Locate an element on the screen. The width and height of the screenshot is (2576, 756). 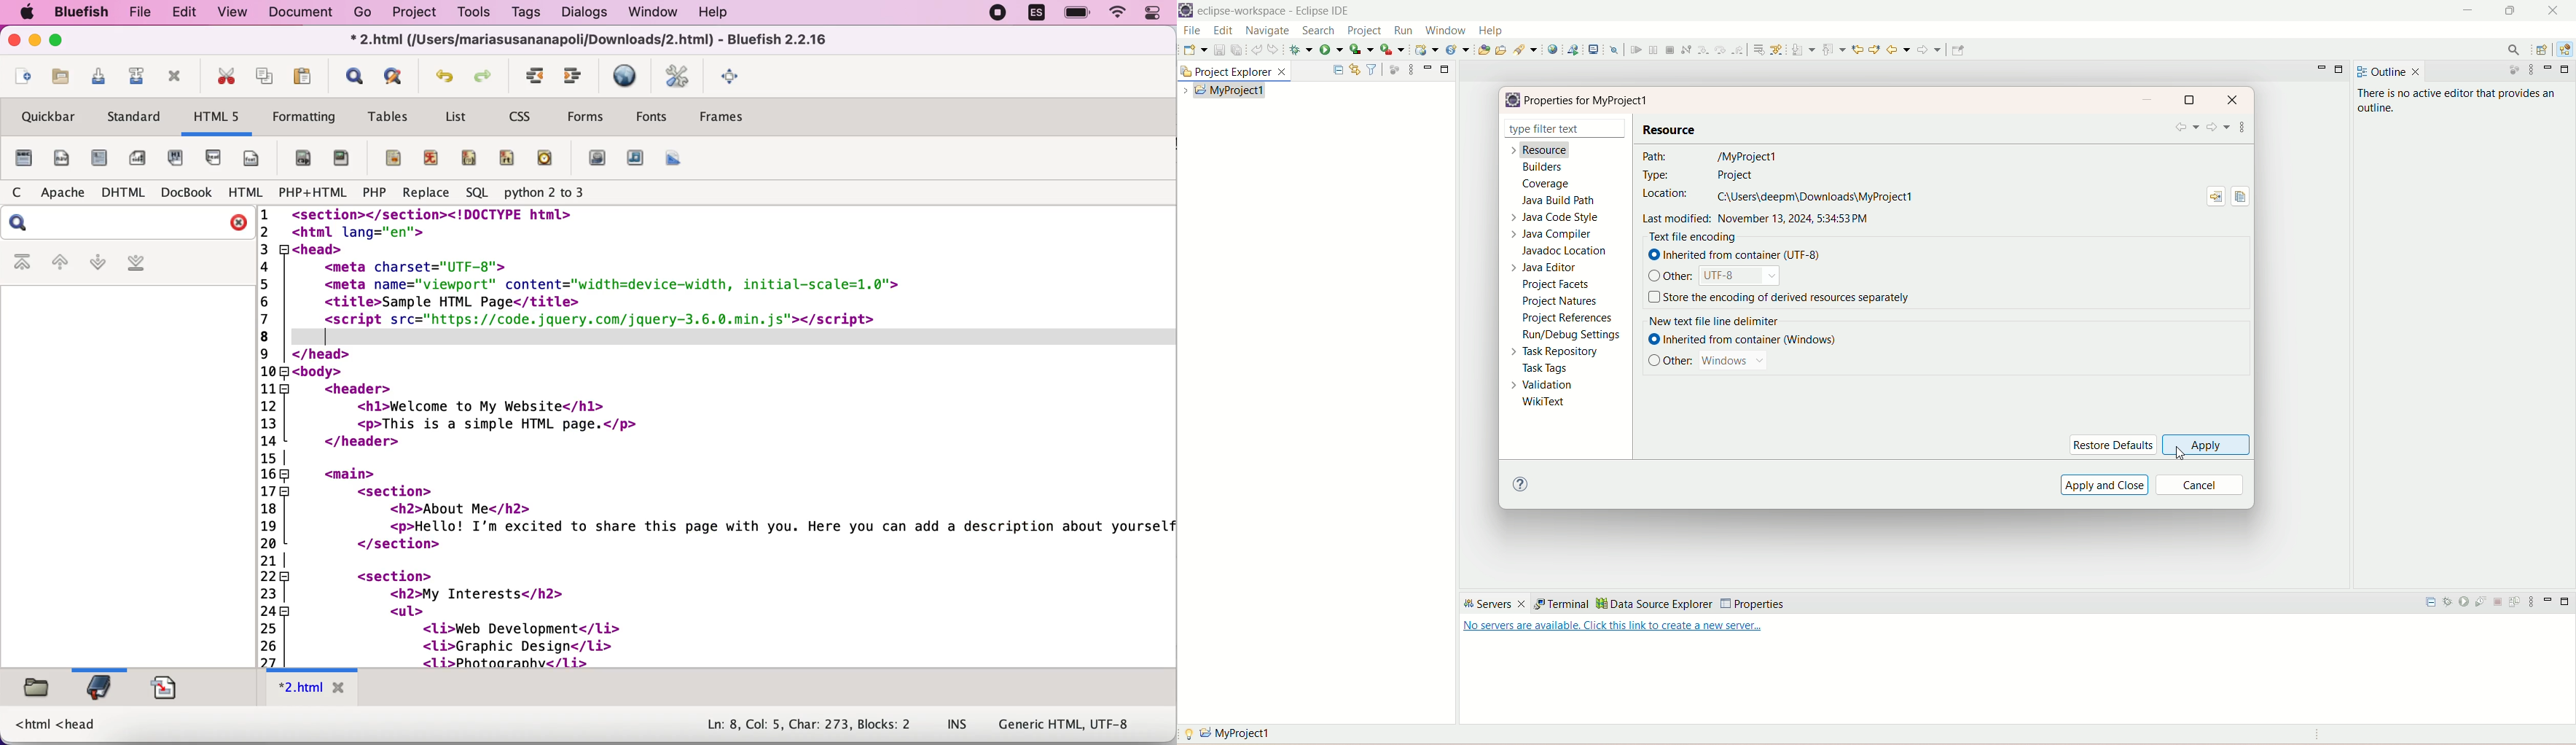
INS is located at coordinates (958, 725).